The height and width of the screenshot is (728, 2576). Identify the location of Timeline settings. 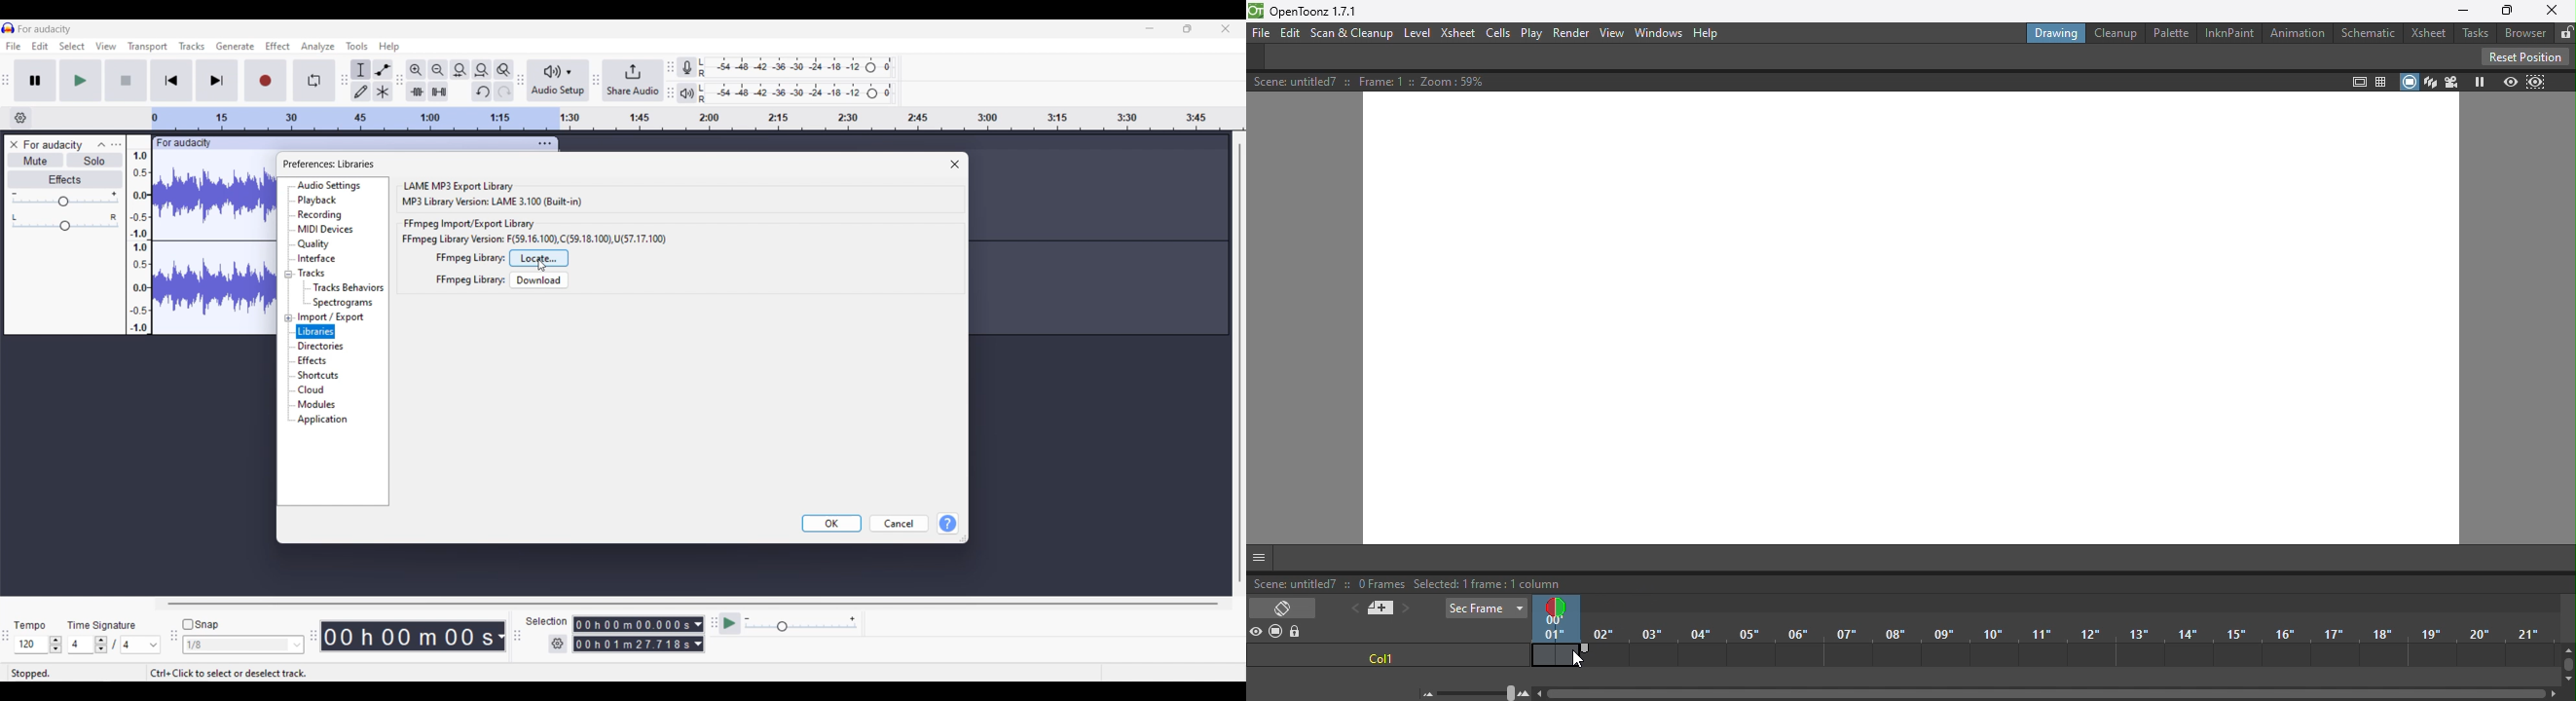
(20, 118).